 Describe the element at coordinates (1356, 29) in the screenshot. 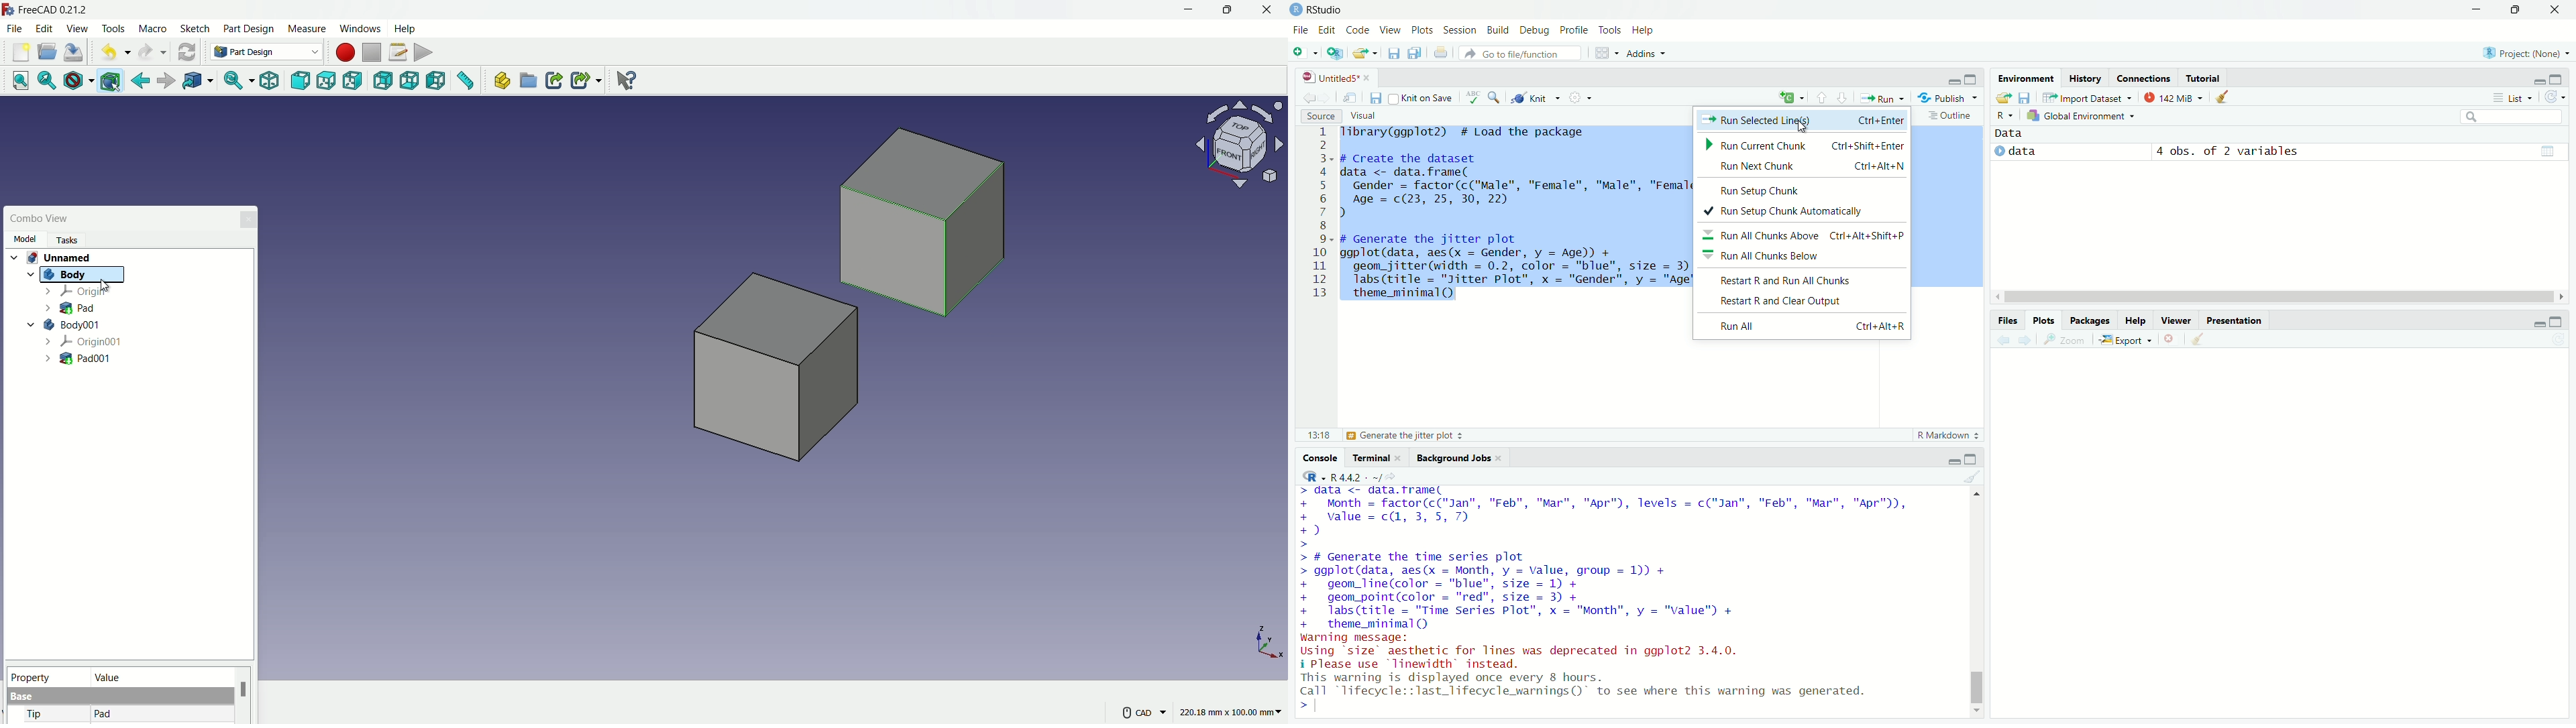

I see `code` at that location.